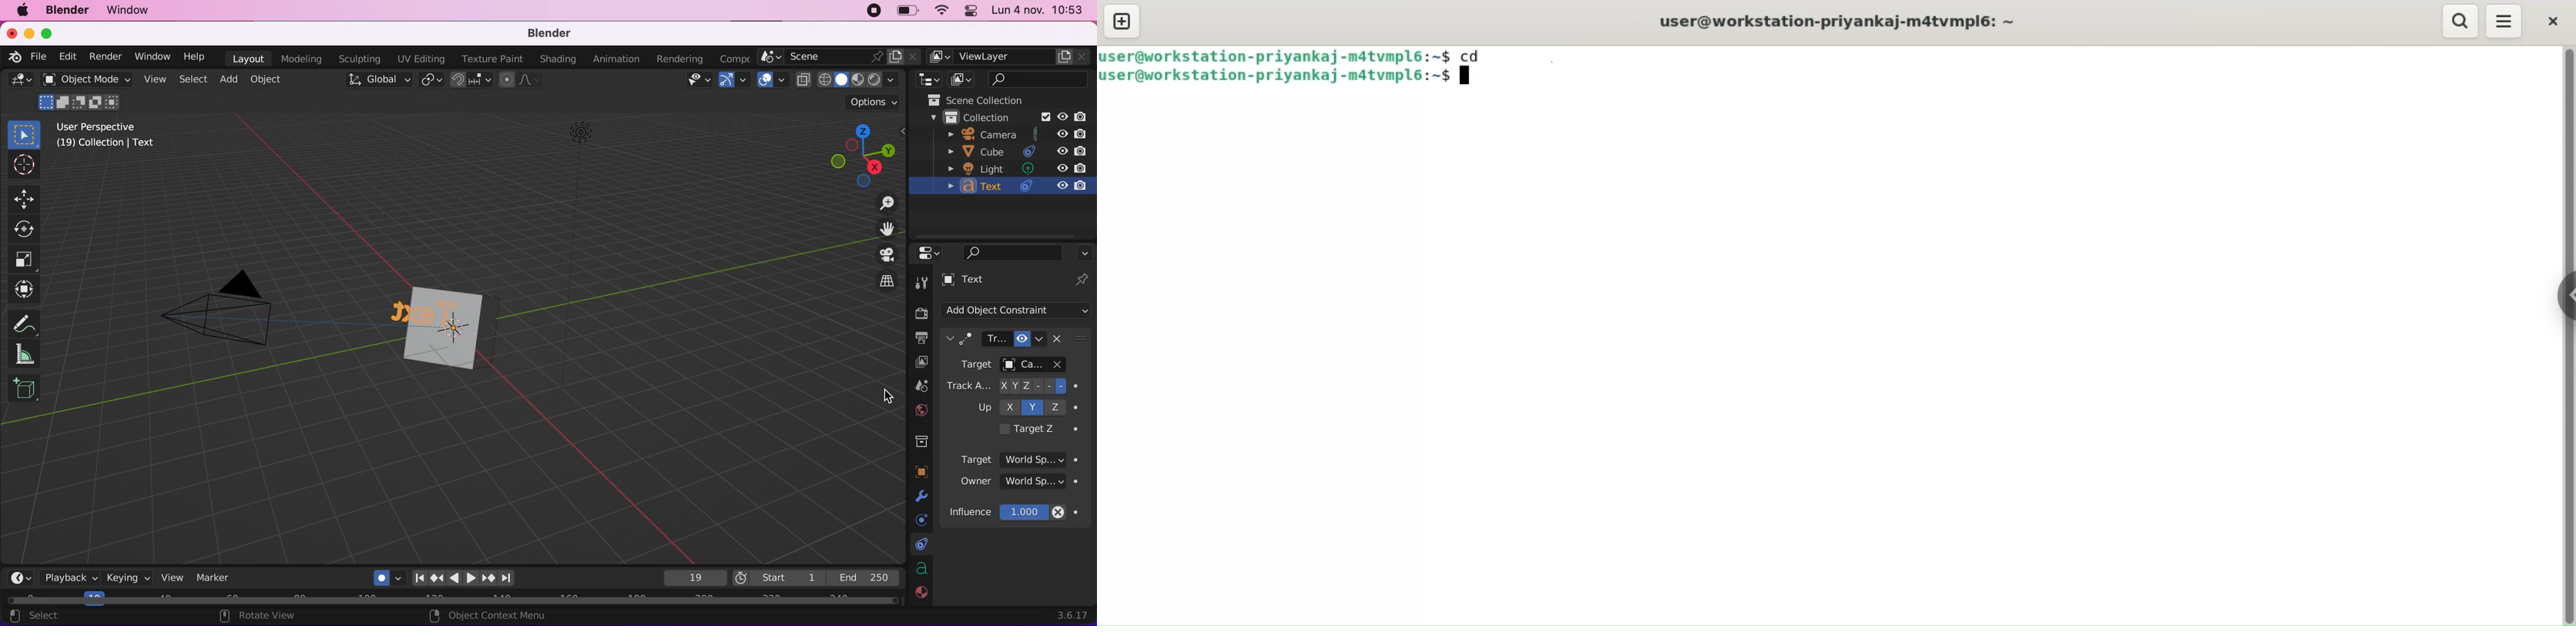  What do you see at coordinates (423, 58) in the screenshot?
I see `uv editing` at bounding box center [423, 58].